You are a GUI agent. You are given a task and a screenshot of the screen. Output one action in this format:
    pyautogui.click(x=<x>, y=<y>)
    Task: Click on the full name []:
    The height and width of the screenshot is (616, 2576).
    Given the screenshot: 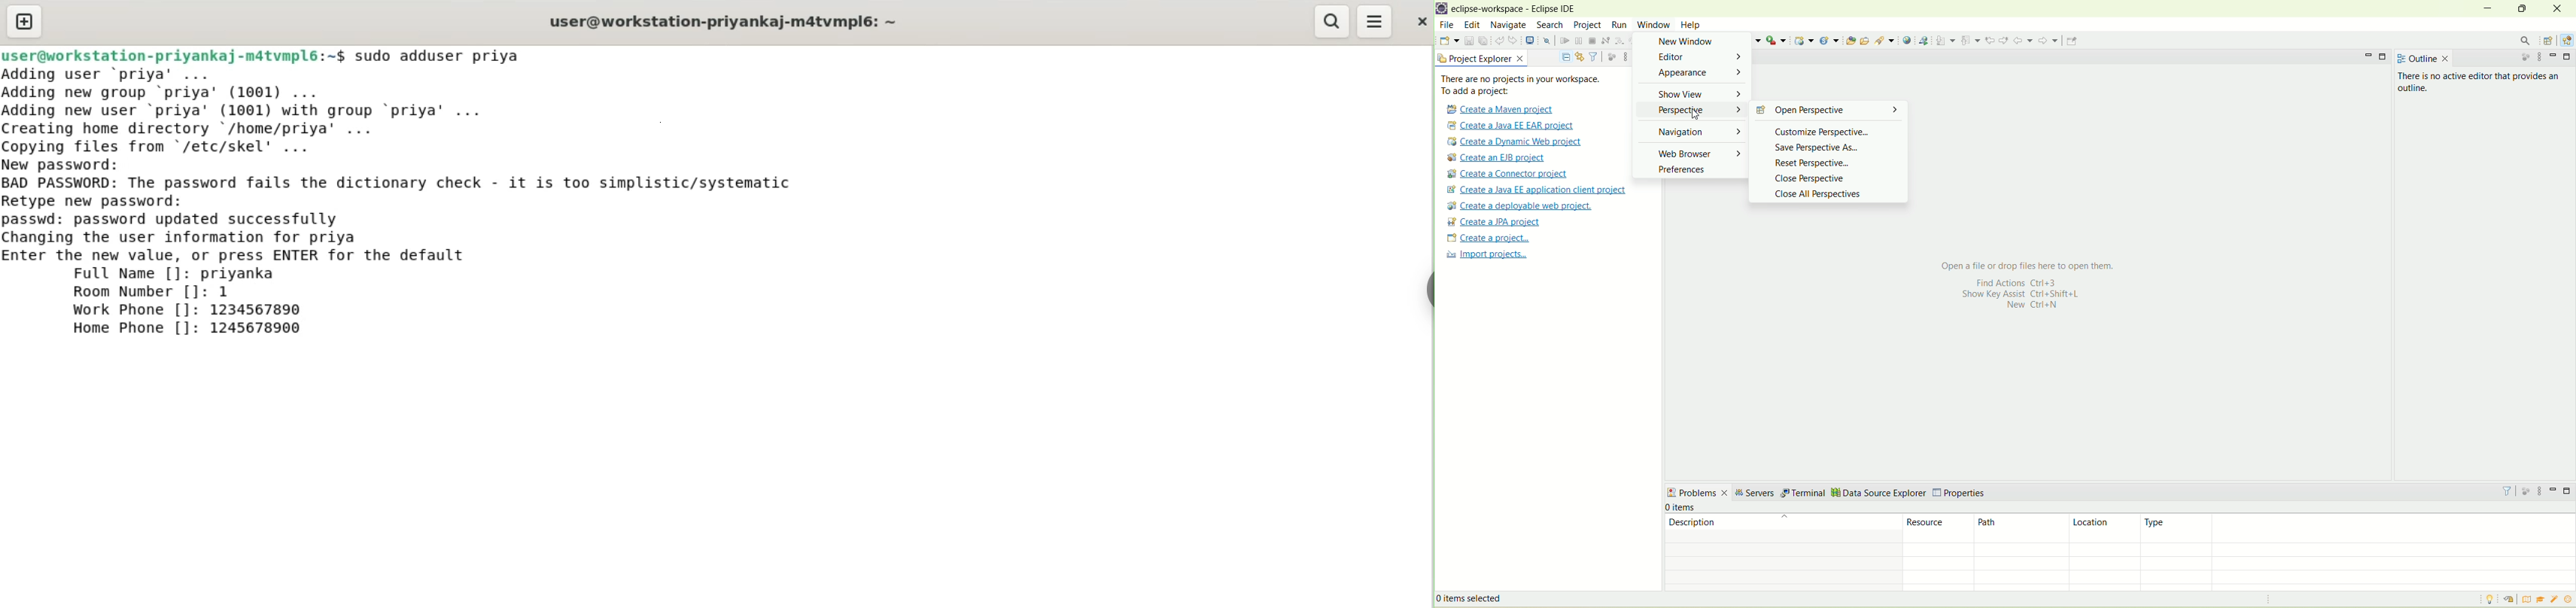 What is the action you would take?
    pyautogui.click(x=128, y=274)
    